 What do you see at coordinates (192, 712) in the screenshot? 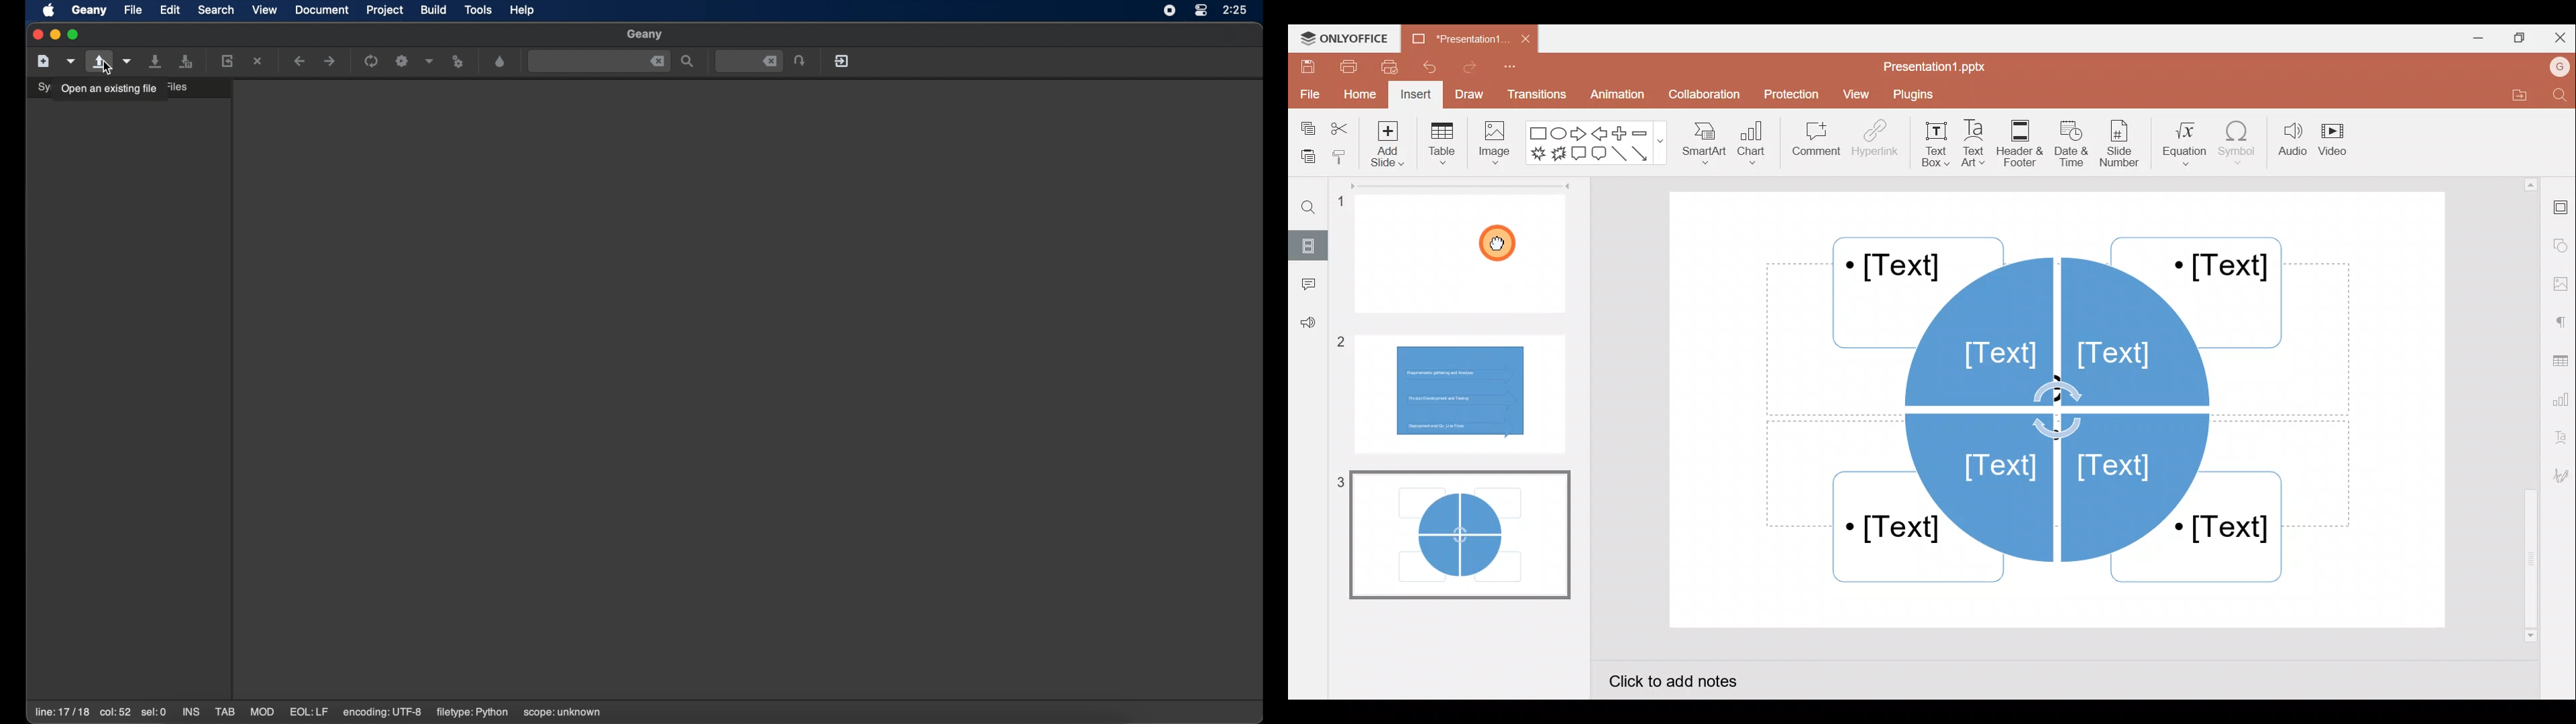
I see `ins` at bounding box center [192, 712].